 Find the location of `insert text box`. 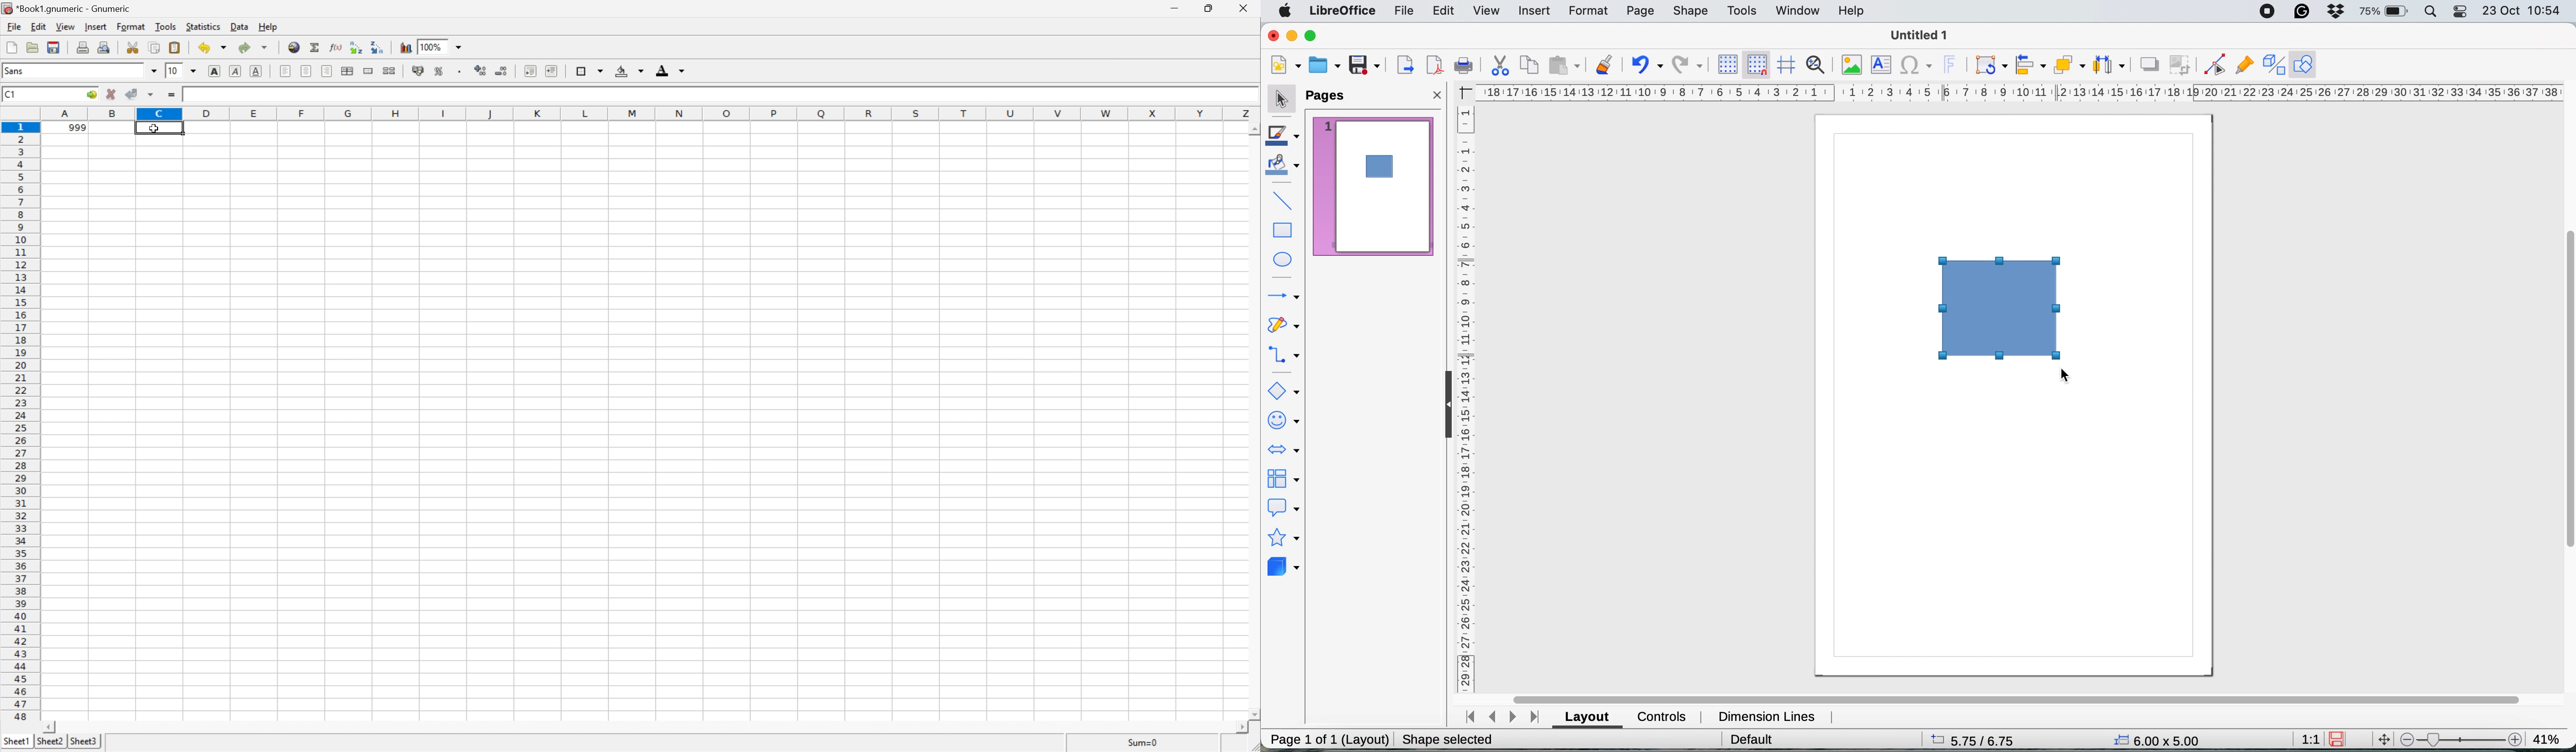

insert text box is located at coordinates (1883, 64).